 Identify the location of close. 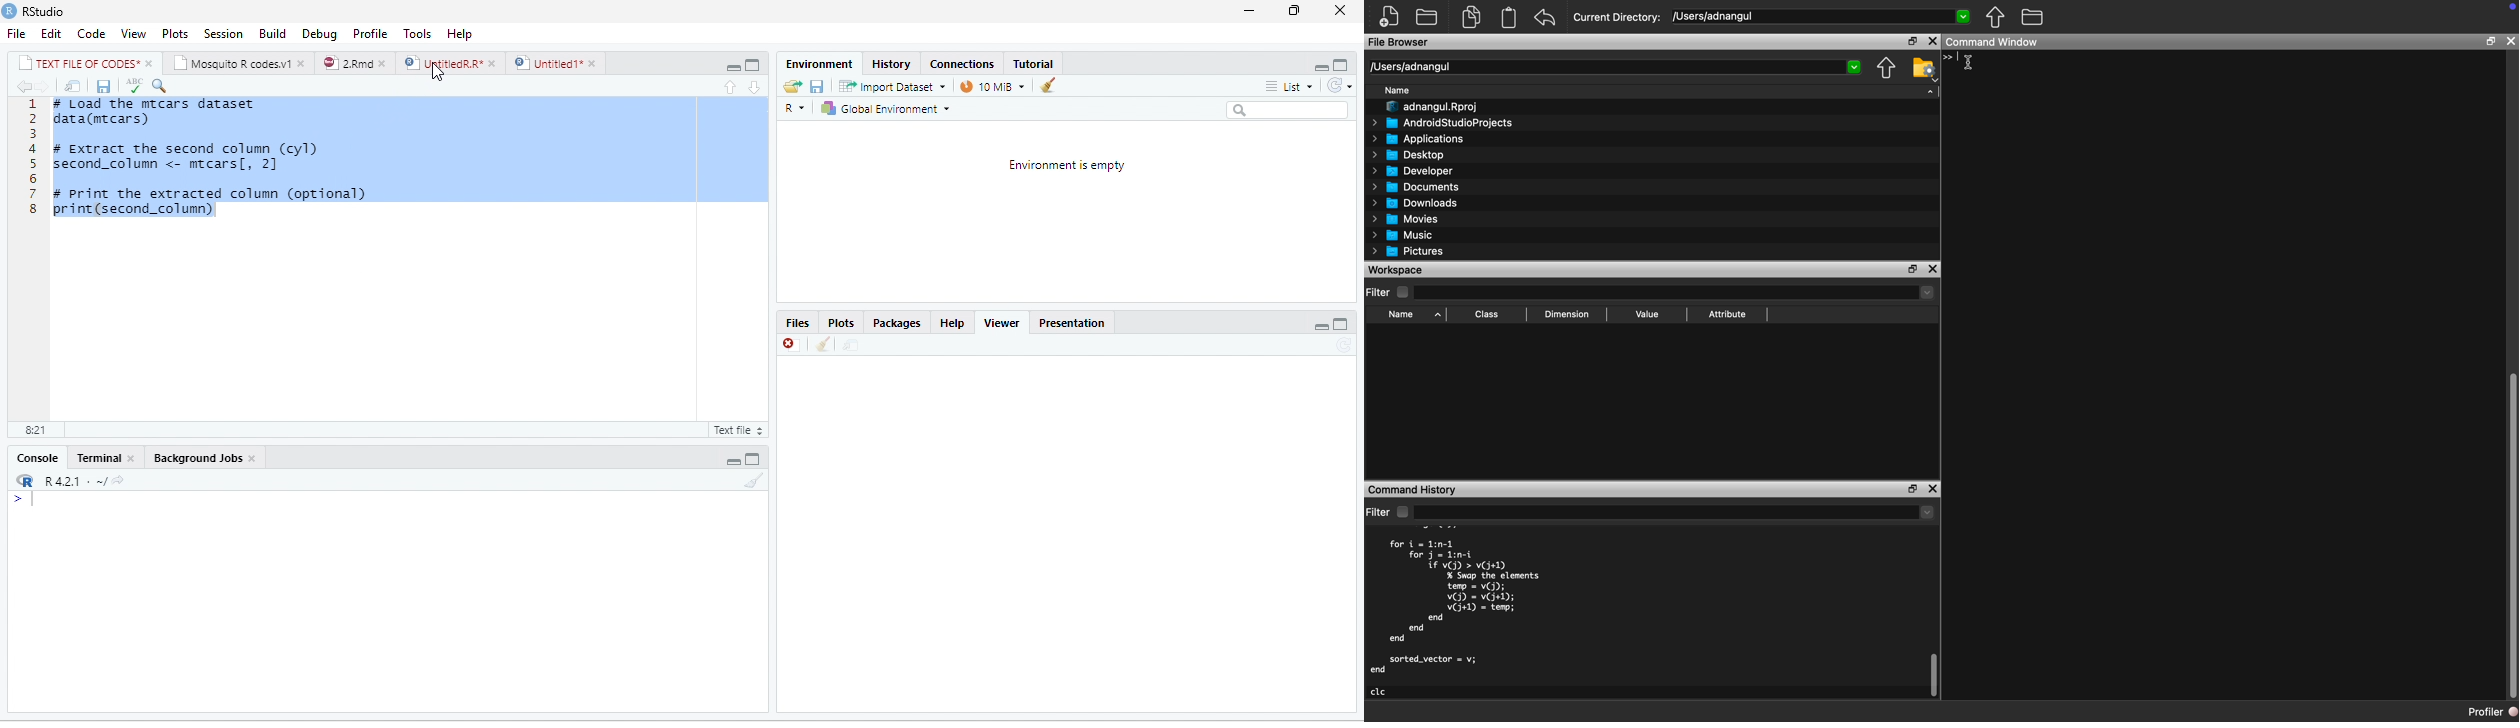
(150, 62).